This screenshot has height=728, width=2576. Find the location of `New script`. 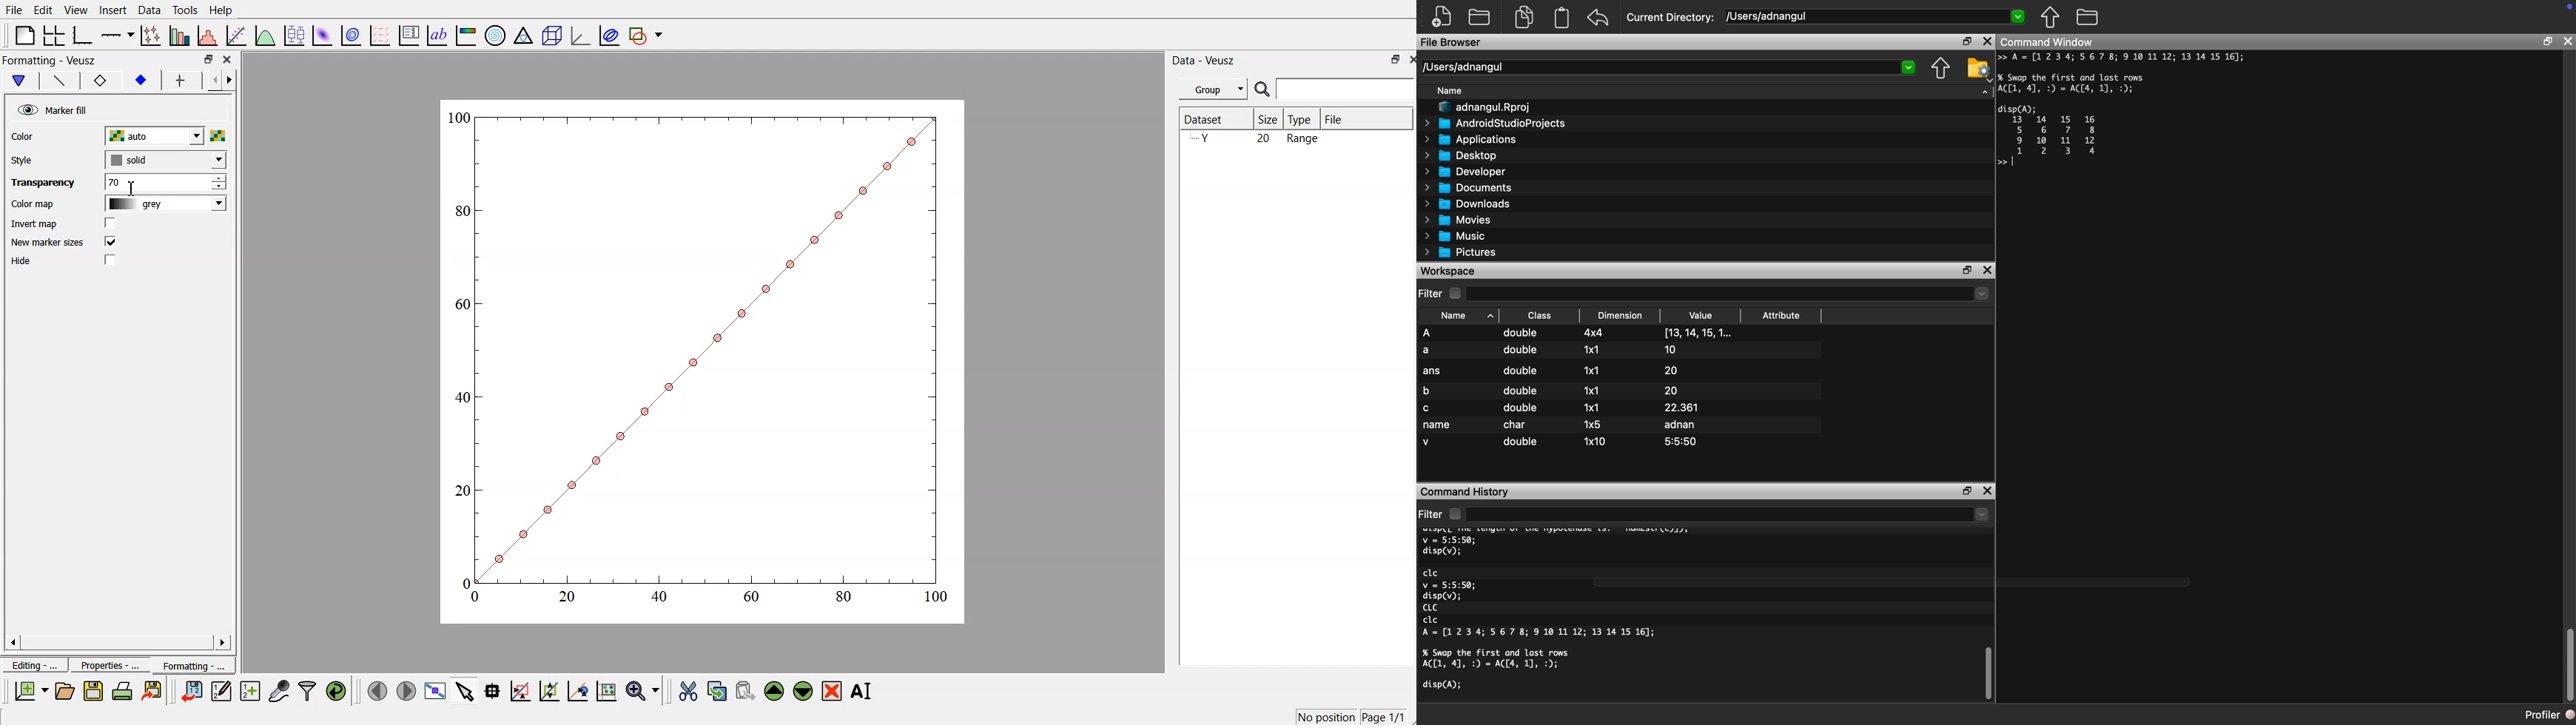

New script is located at coordinates (1443, 16).